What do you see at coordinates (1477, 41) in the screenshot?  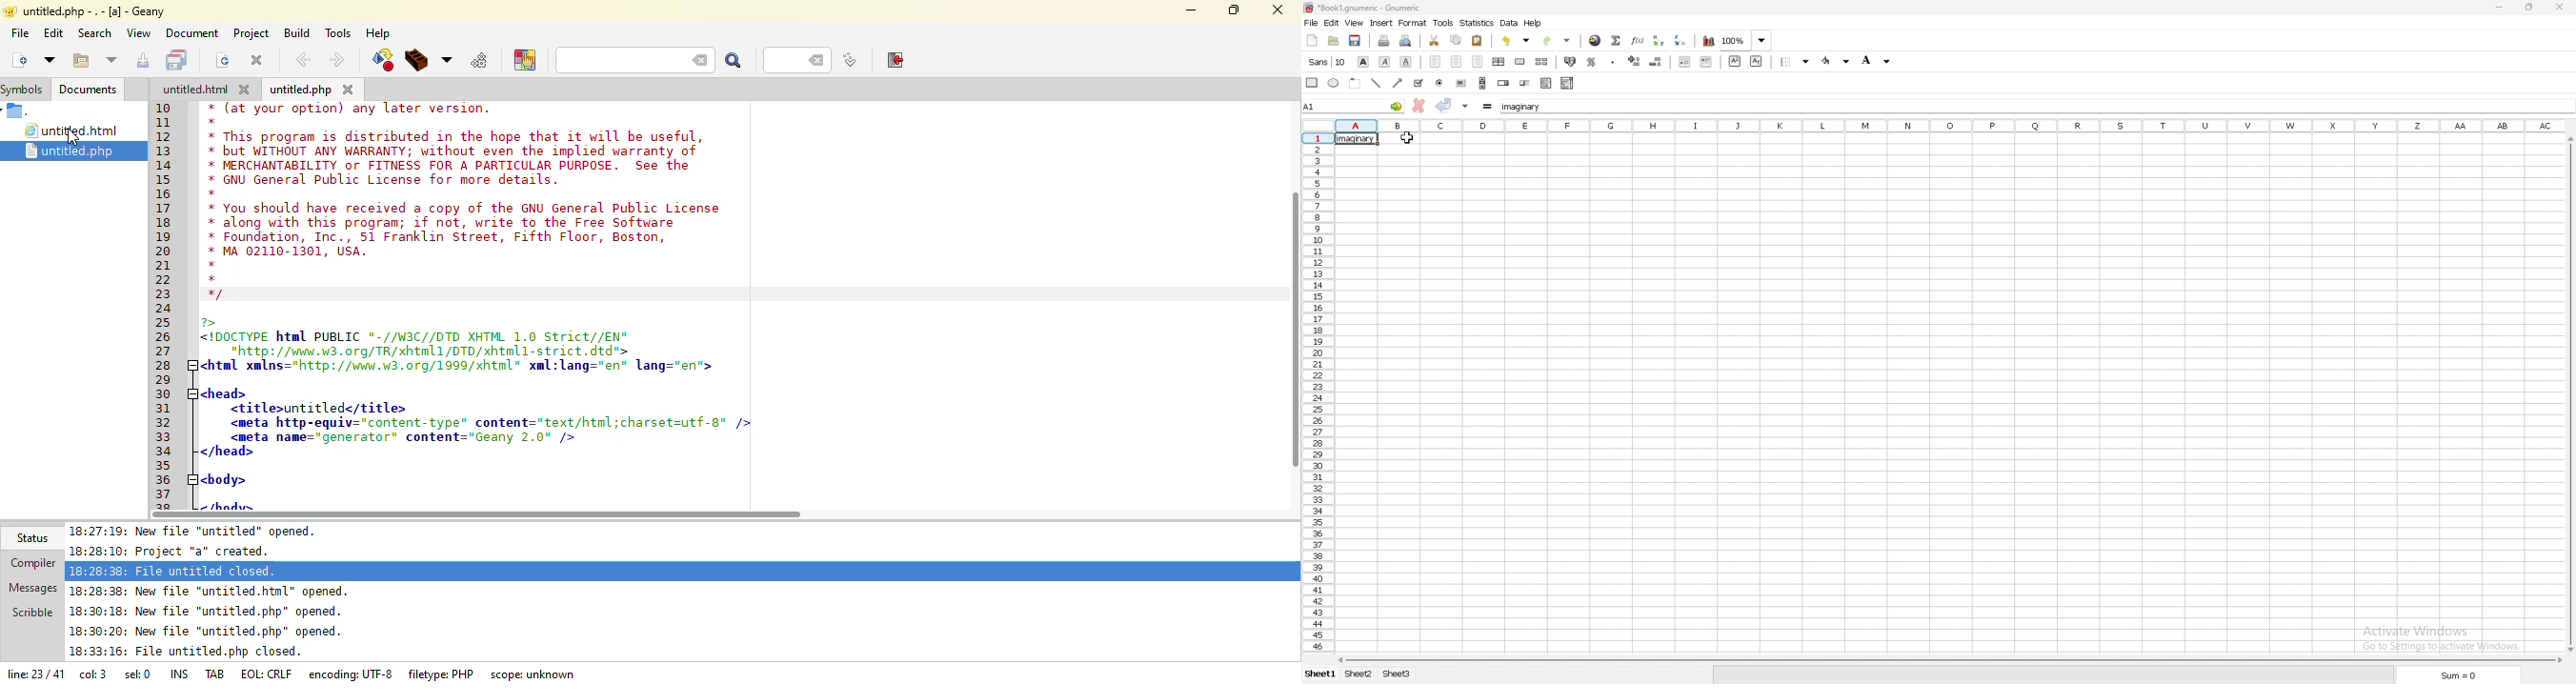 I see `paste` at bounding box center [1477, 41].